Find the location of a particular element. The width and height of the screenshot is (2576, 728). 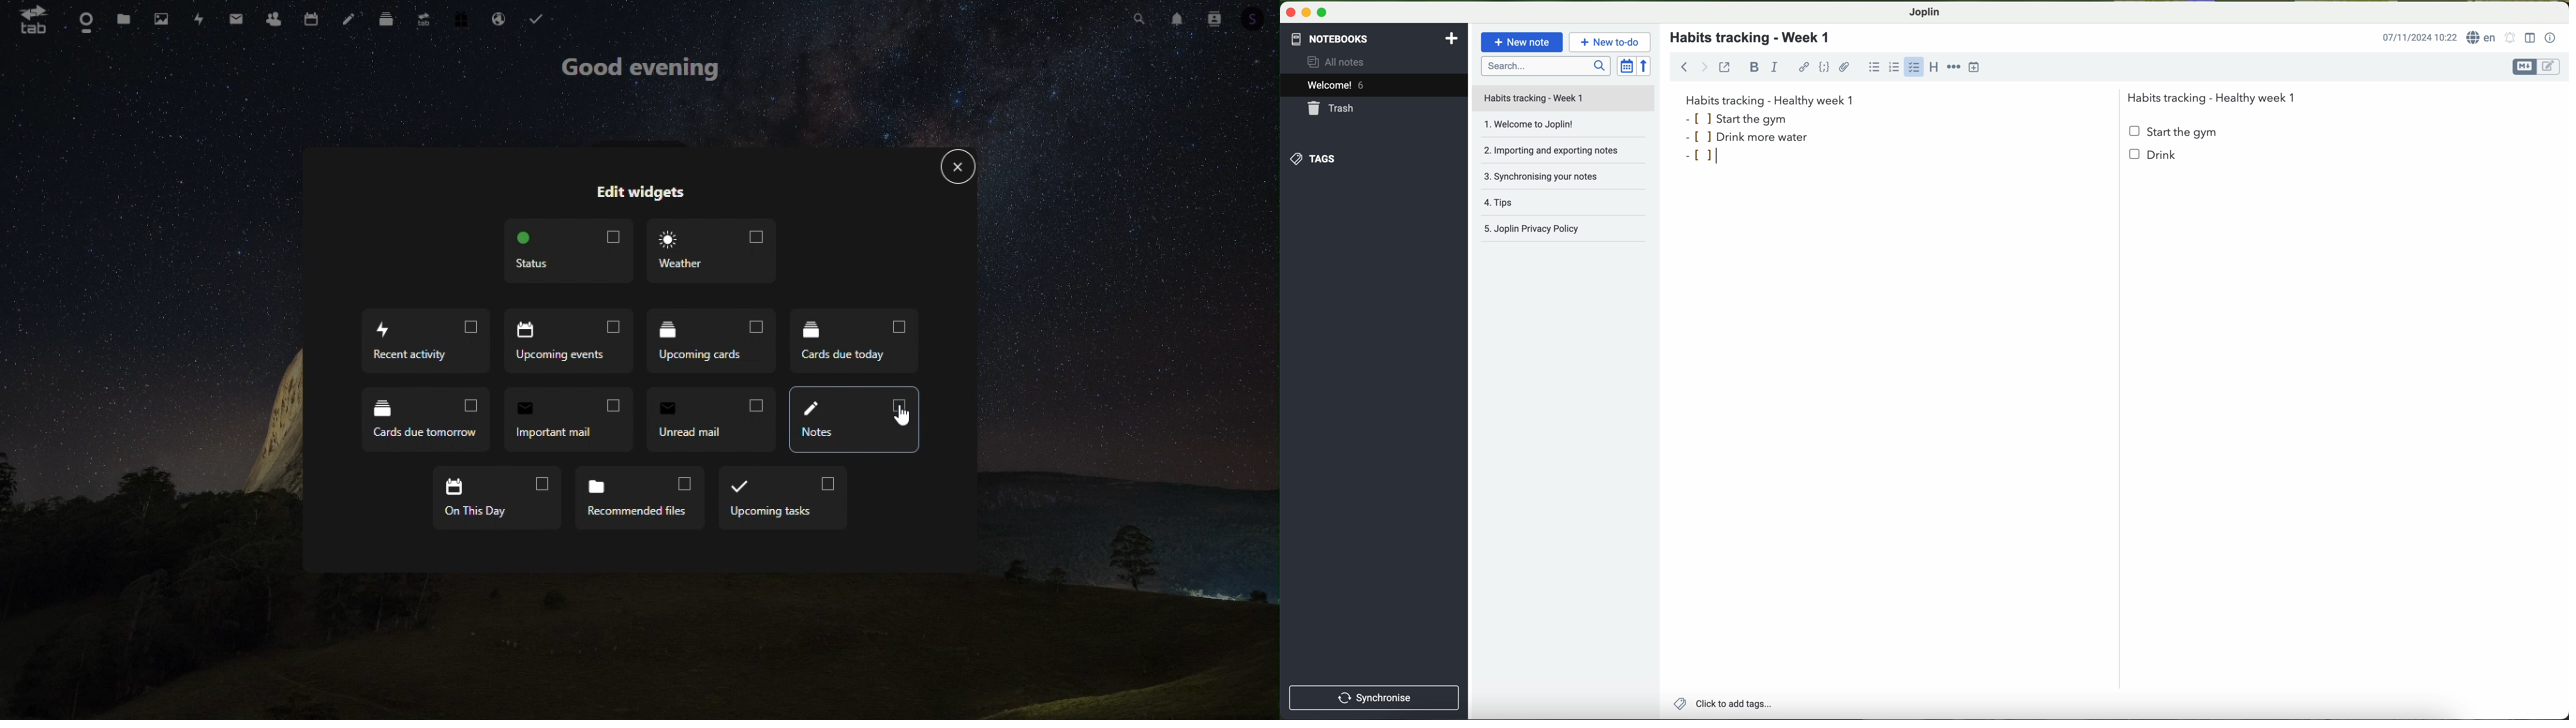

habits tracking - week 1 is located at coordinates (1756, 38).